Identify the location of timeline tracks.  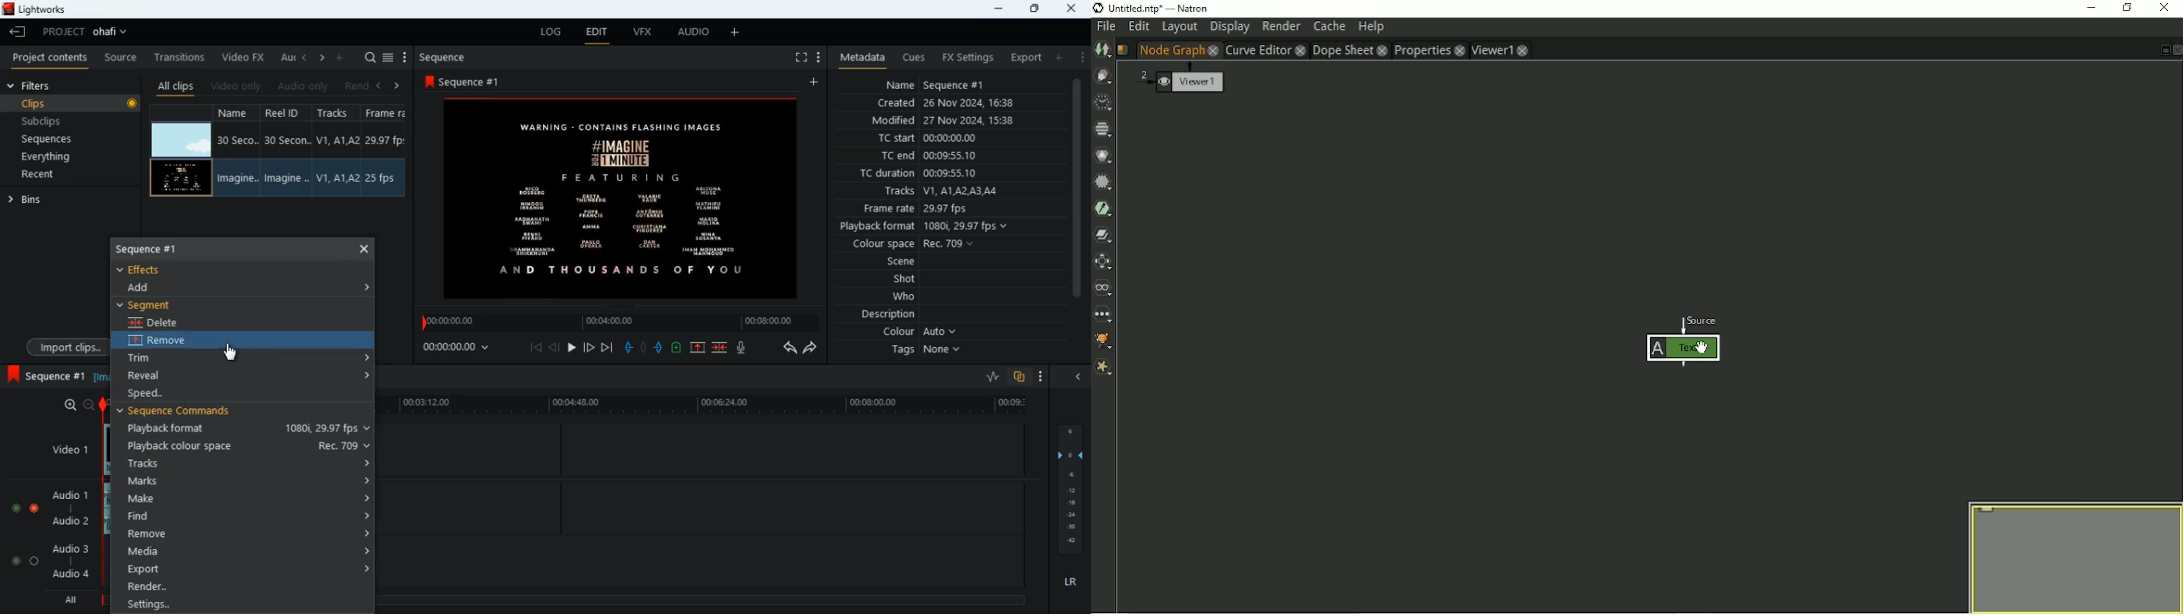
(701, 449).